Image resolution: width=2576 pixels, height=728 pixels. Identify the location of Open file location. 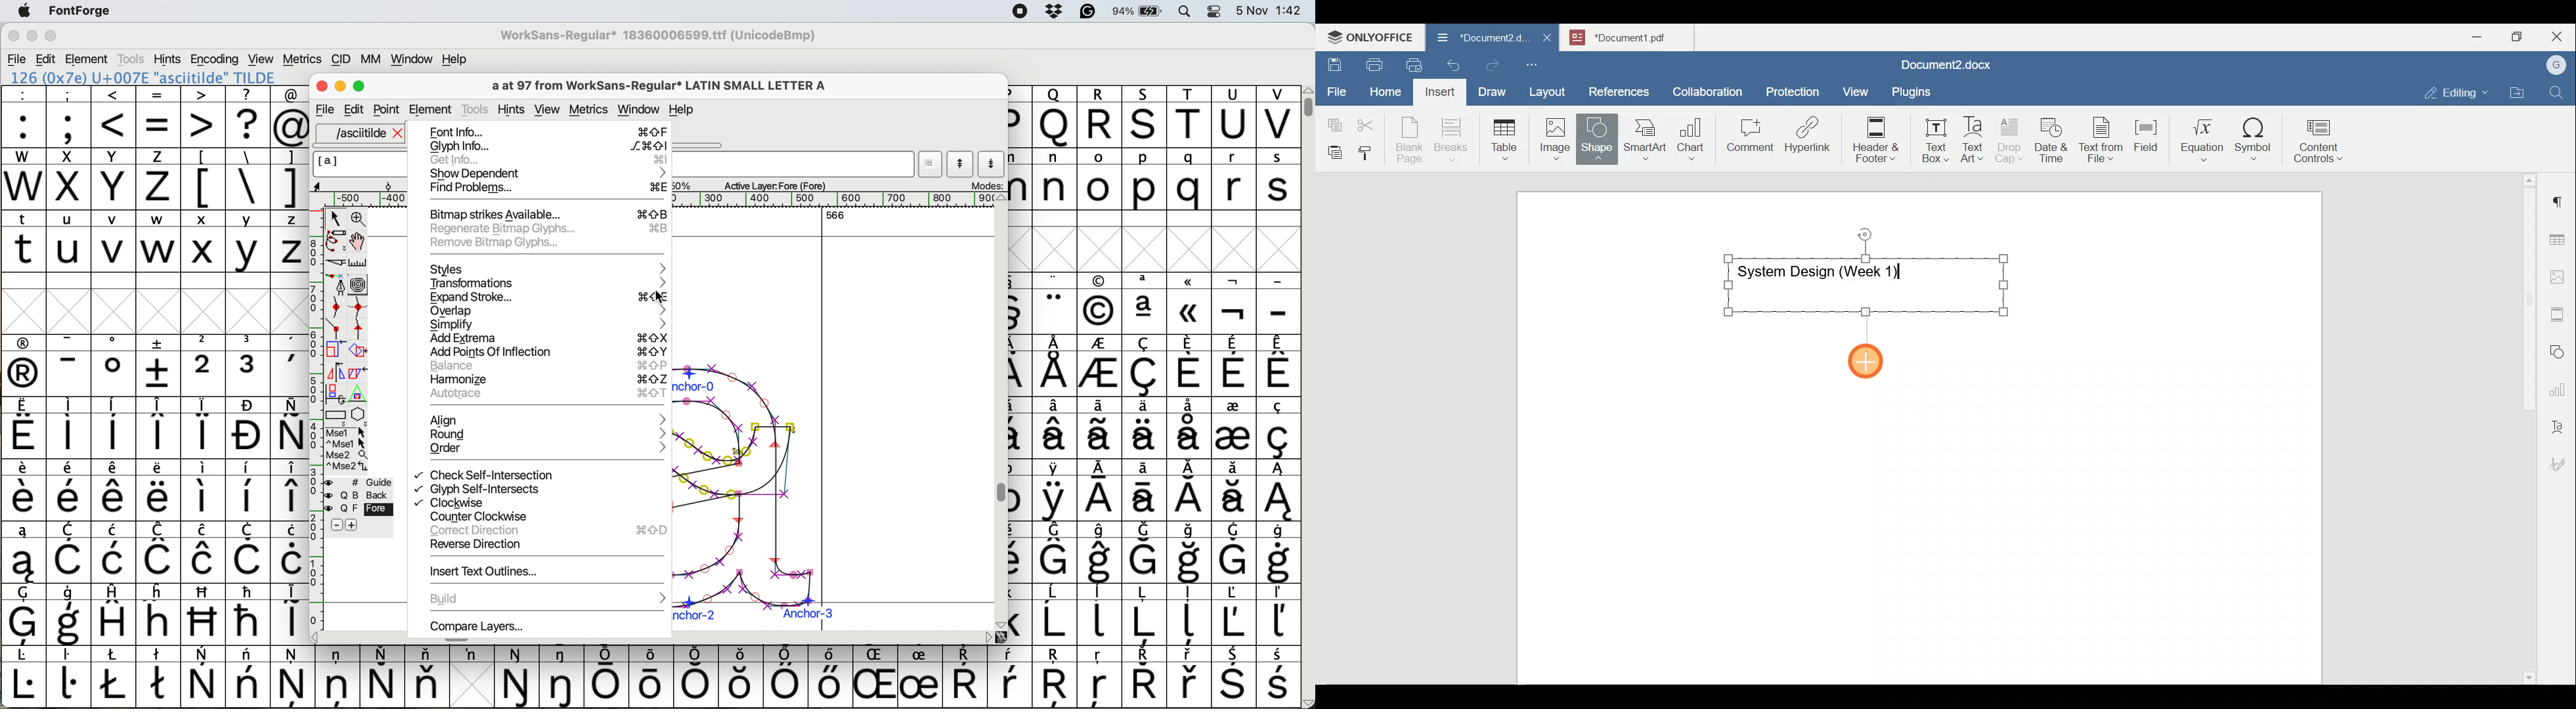
(2520, 94).